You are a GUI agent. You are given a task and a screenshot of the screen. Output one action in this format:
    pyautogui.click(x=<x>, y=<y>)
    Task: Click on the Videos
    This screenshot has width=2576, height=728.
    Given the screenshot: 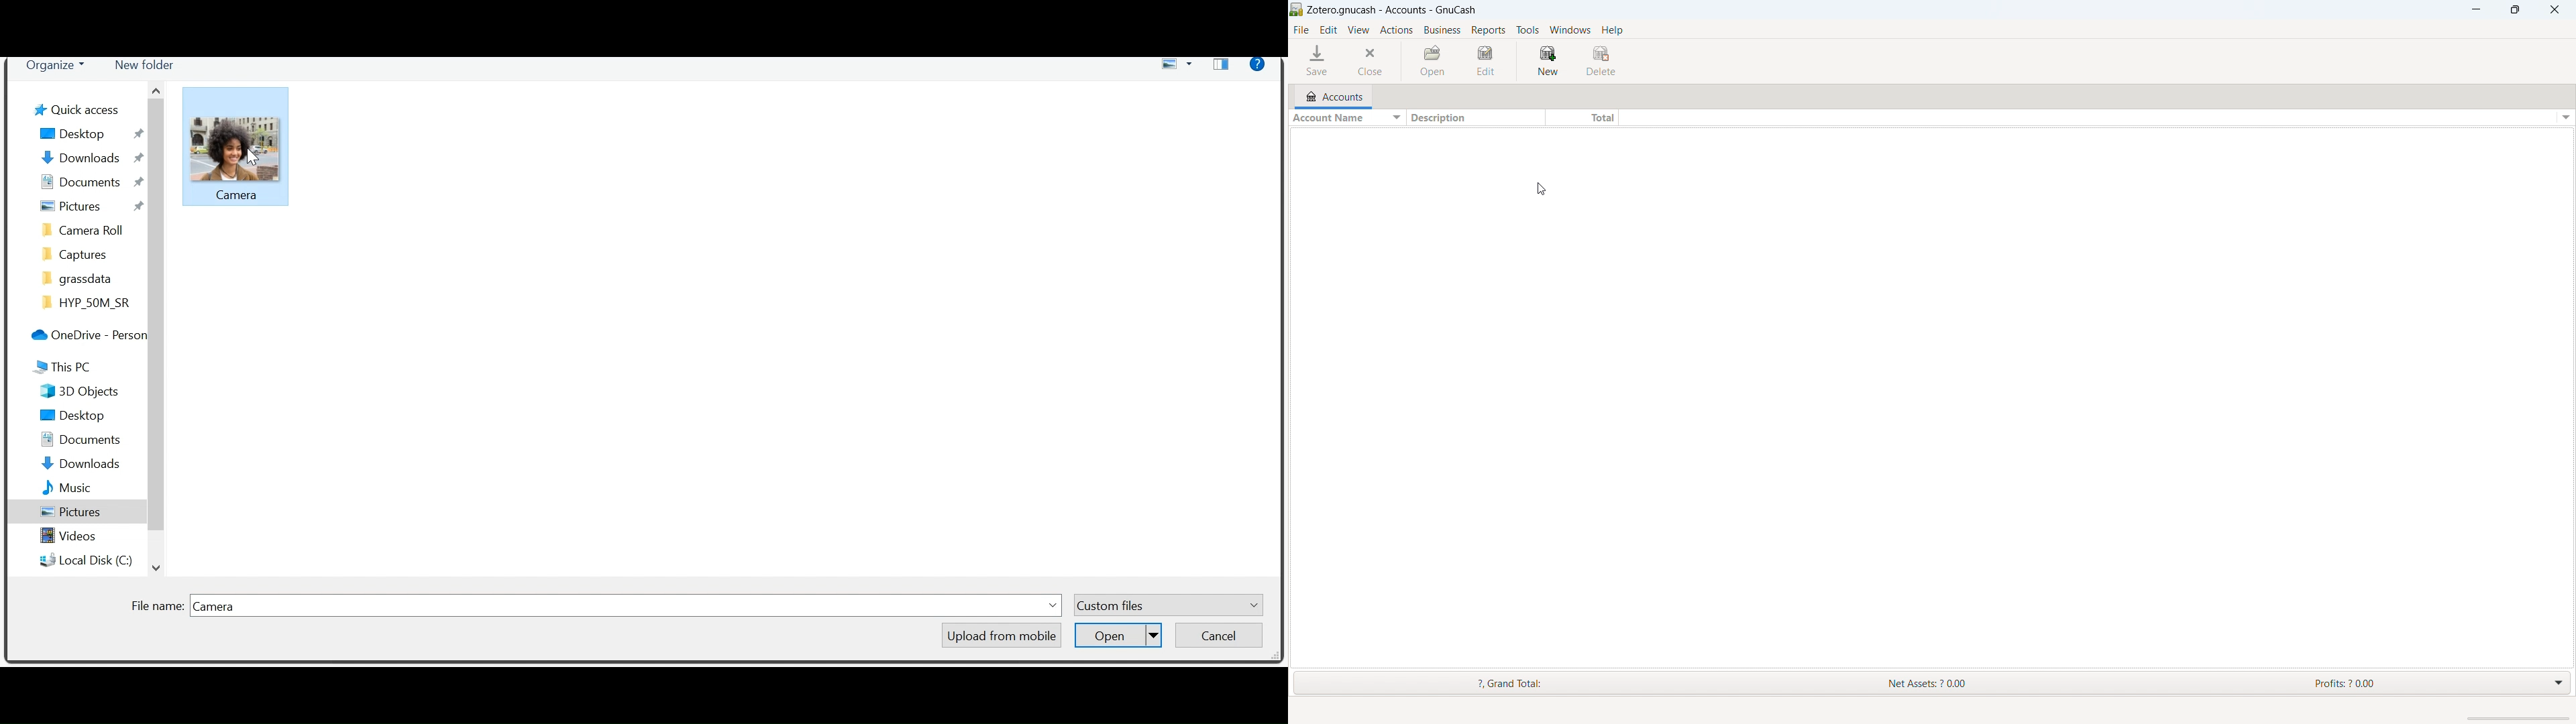 What is the action you would take?
    pyautogui.click(x=75, y=536)
    